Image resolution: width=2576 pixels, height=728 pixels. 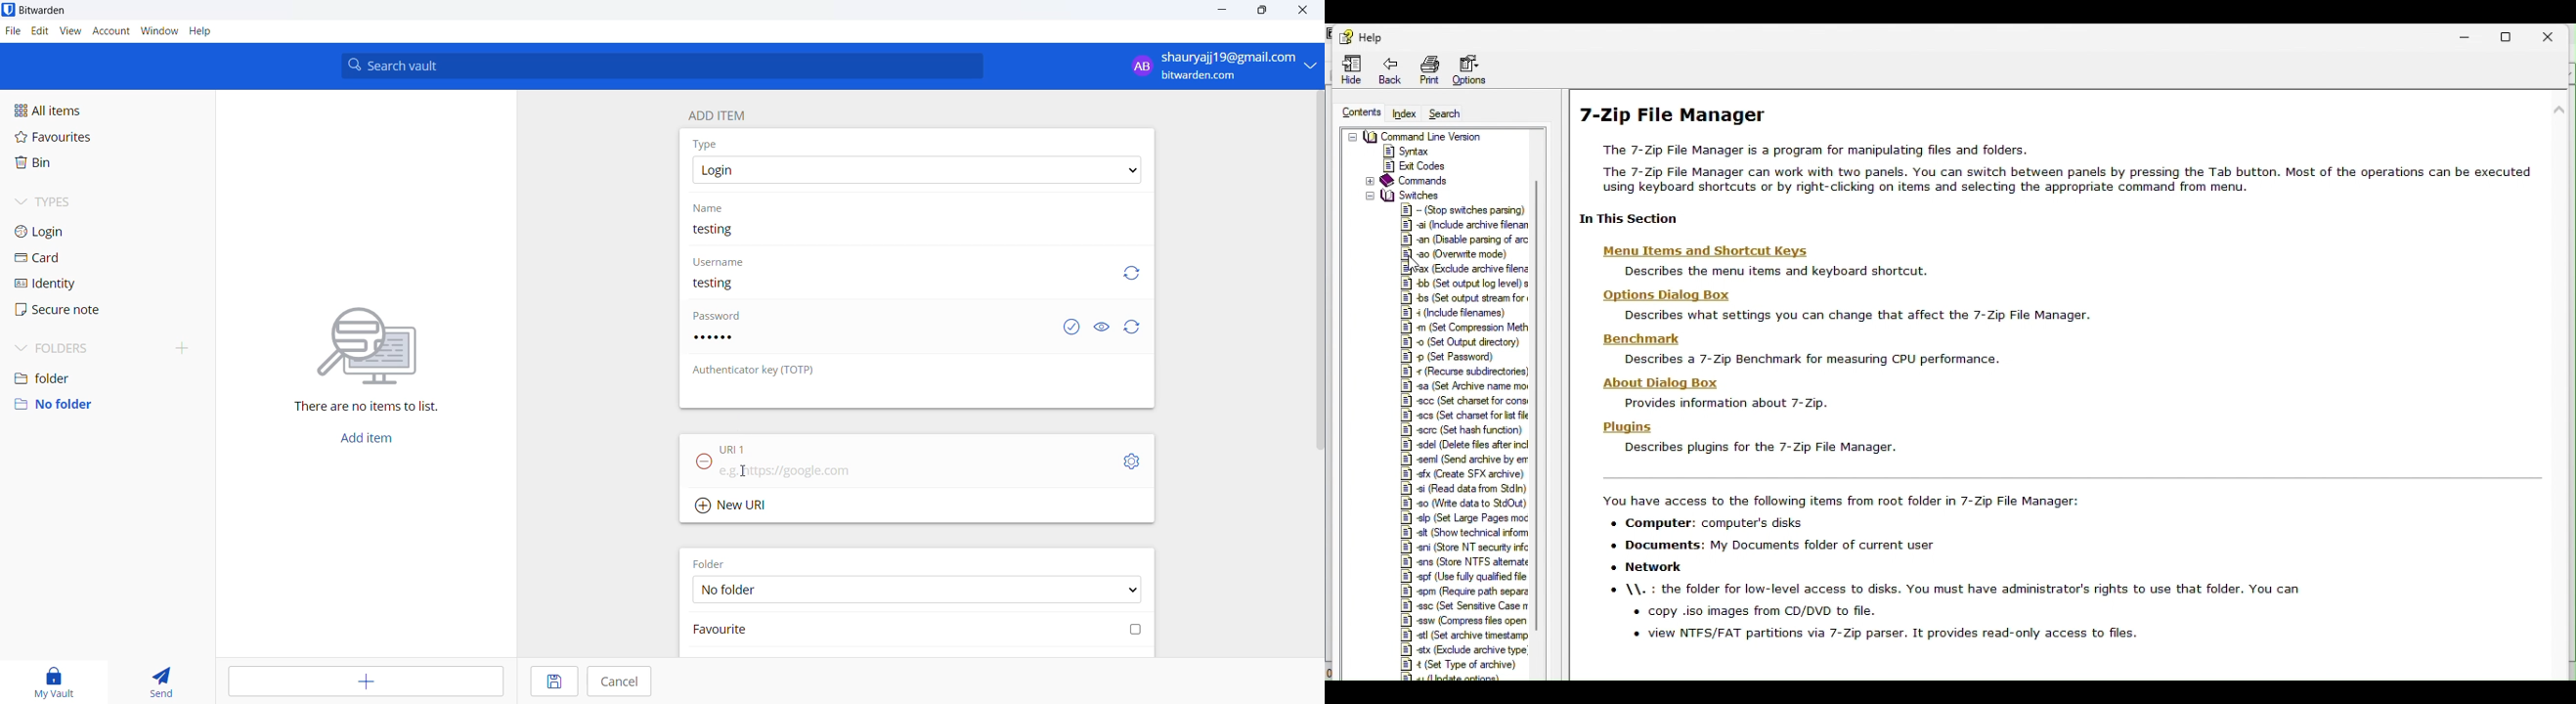 What do you see at coordinates (80, 108) in the screenshot?
I see `all items` at bounding box center [80, 108].